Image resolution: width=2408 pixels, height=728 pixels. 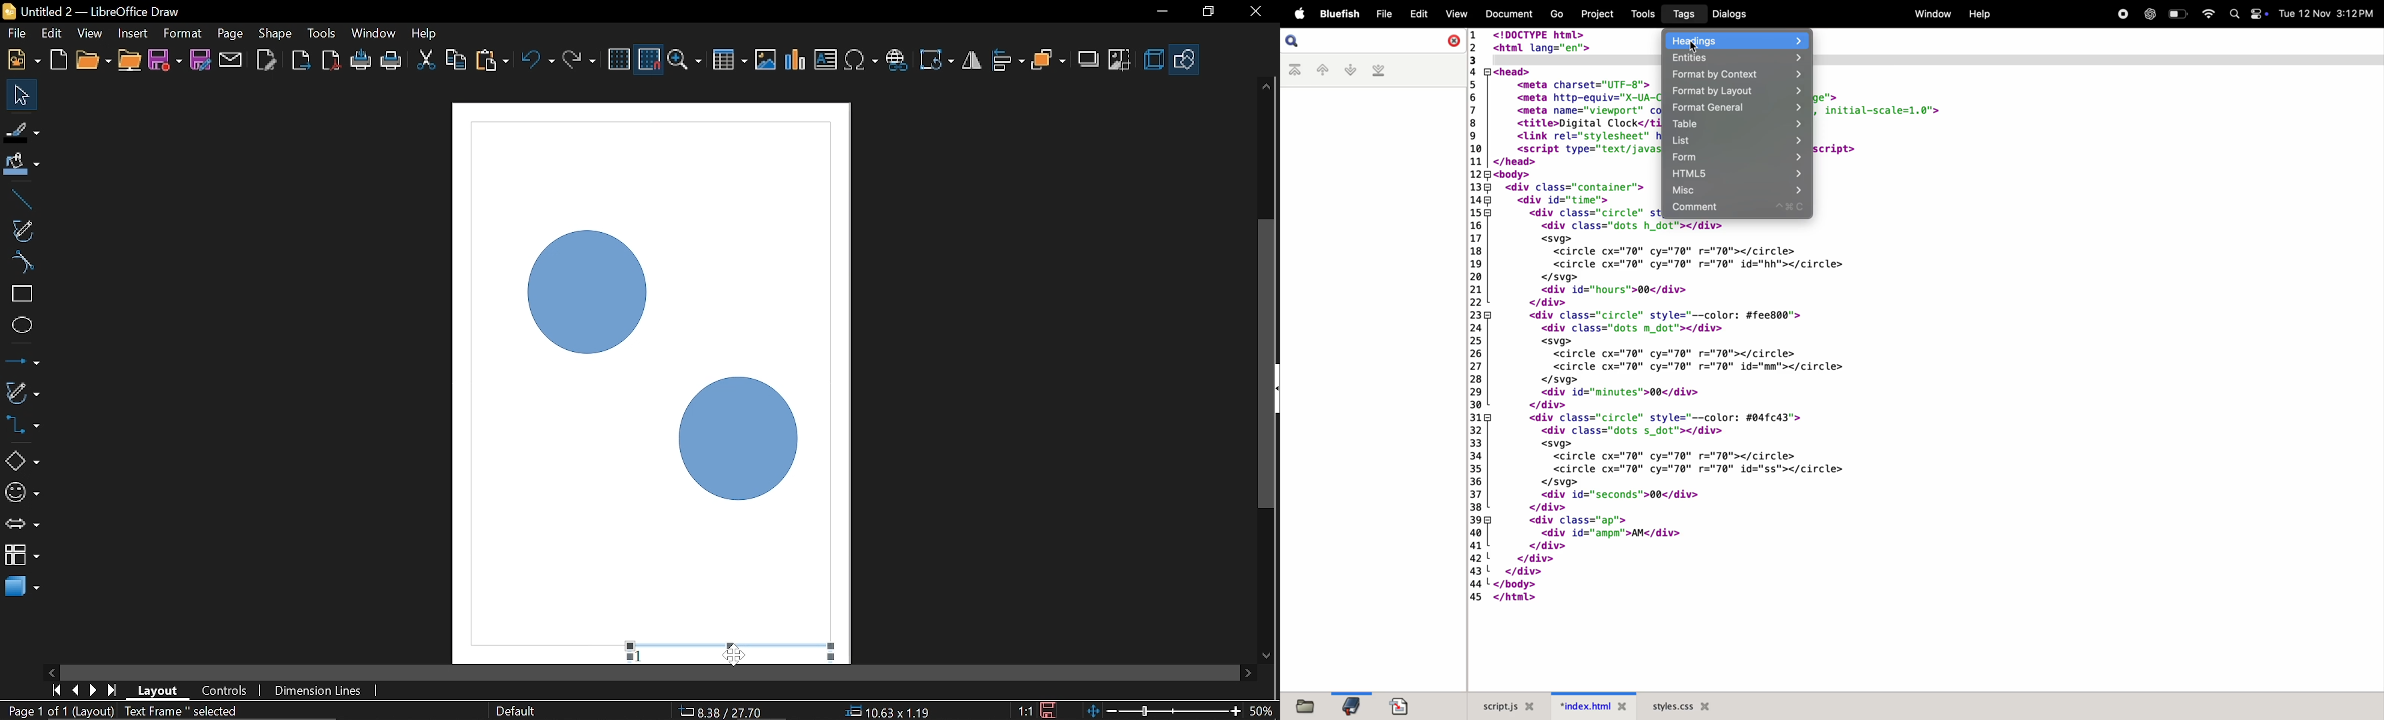 What do you see at coordinates (50, 669) in the screenshot?
I see `Move left` at bounding box center [50, 669].